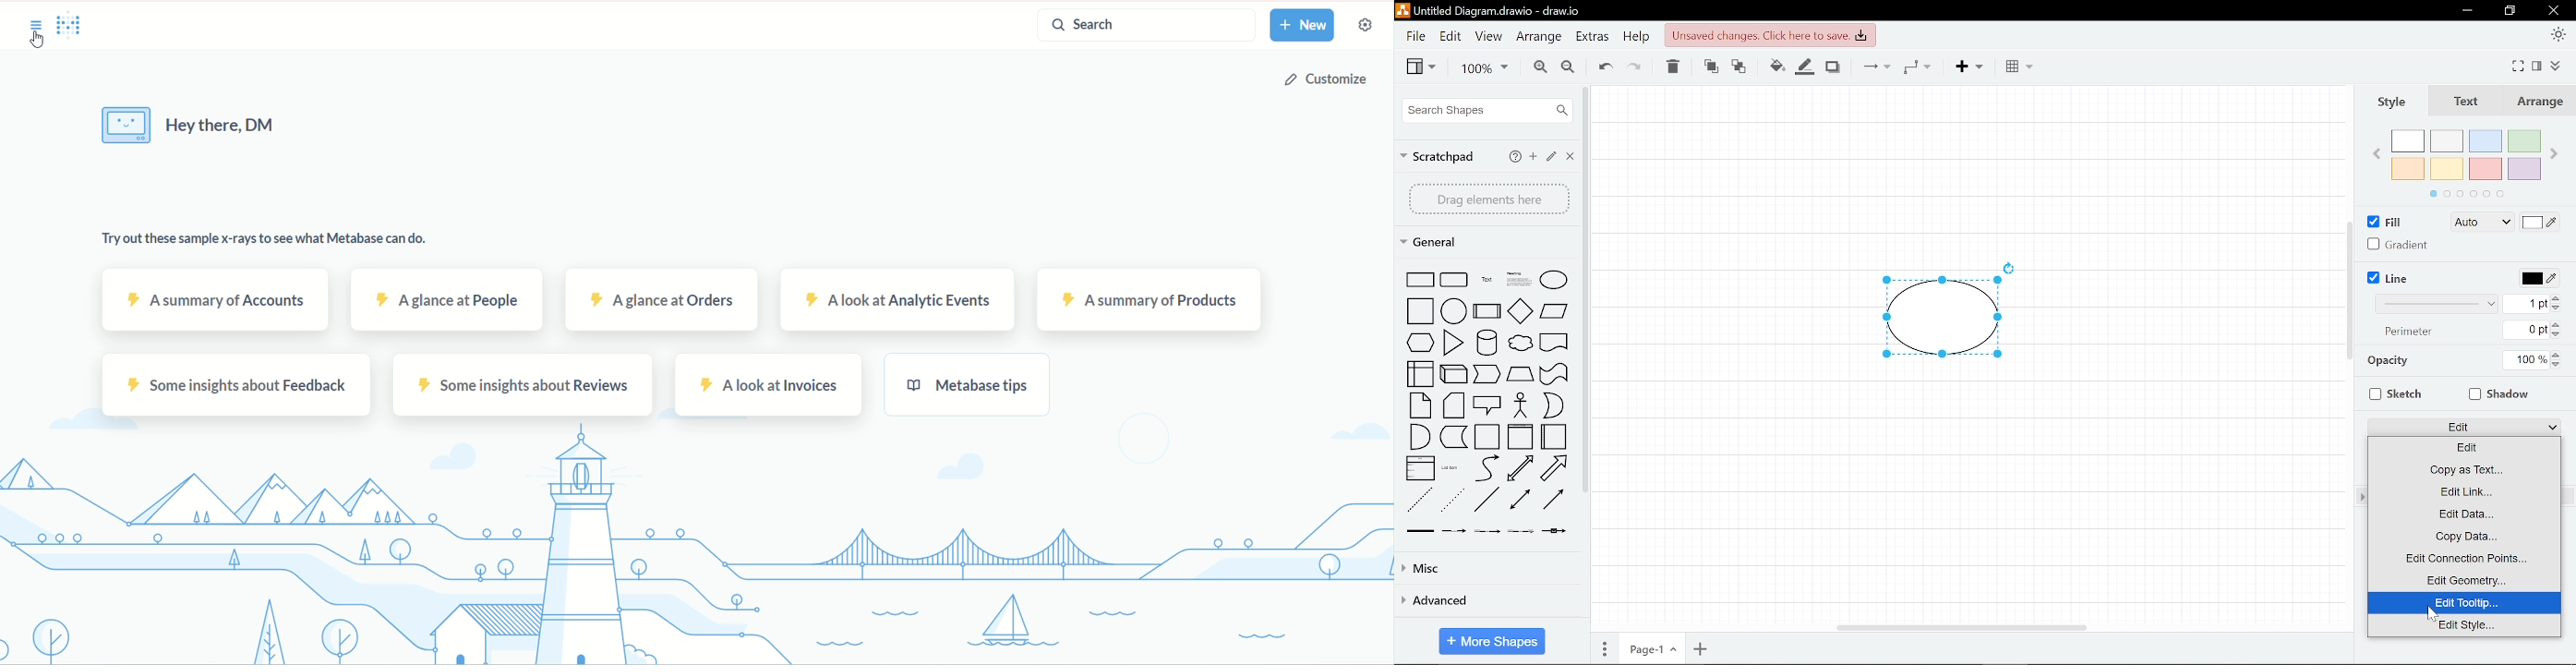 The image size is (2576, 672). Describe the element at coordinates (2465, 428) in the screenshot. I see `Edit option` at that location.